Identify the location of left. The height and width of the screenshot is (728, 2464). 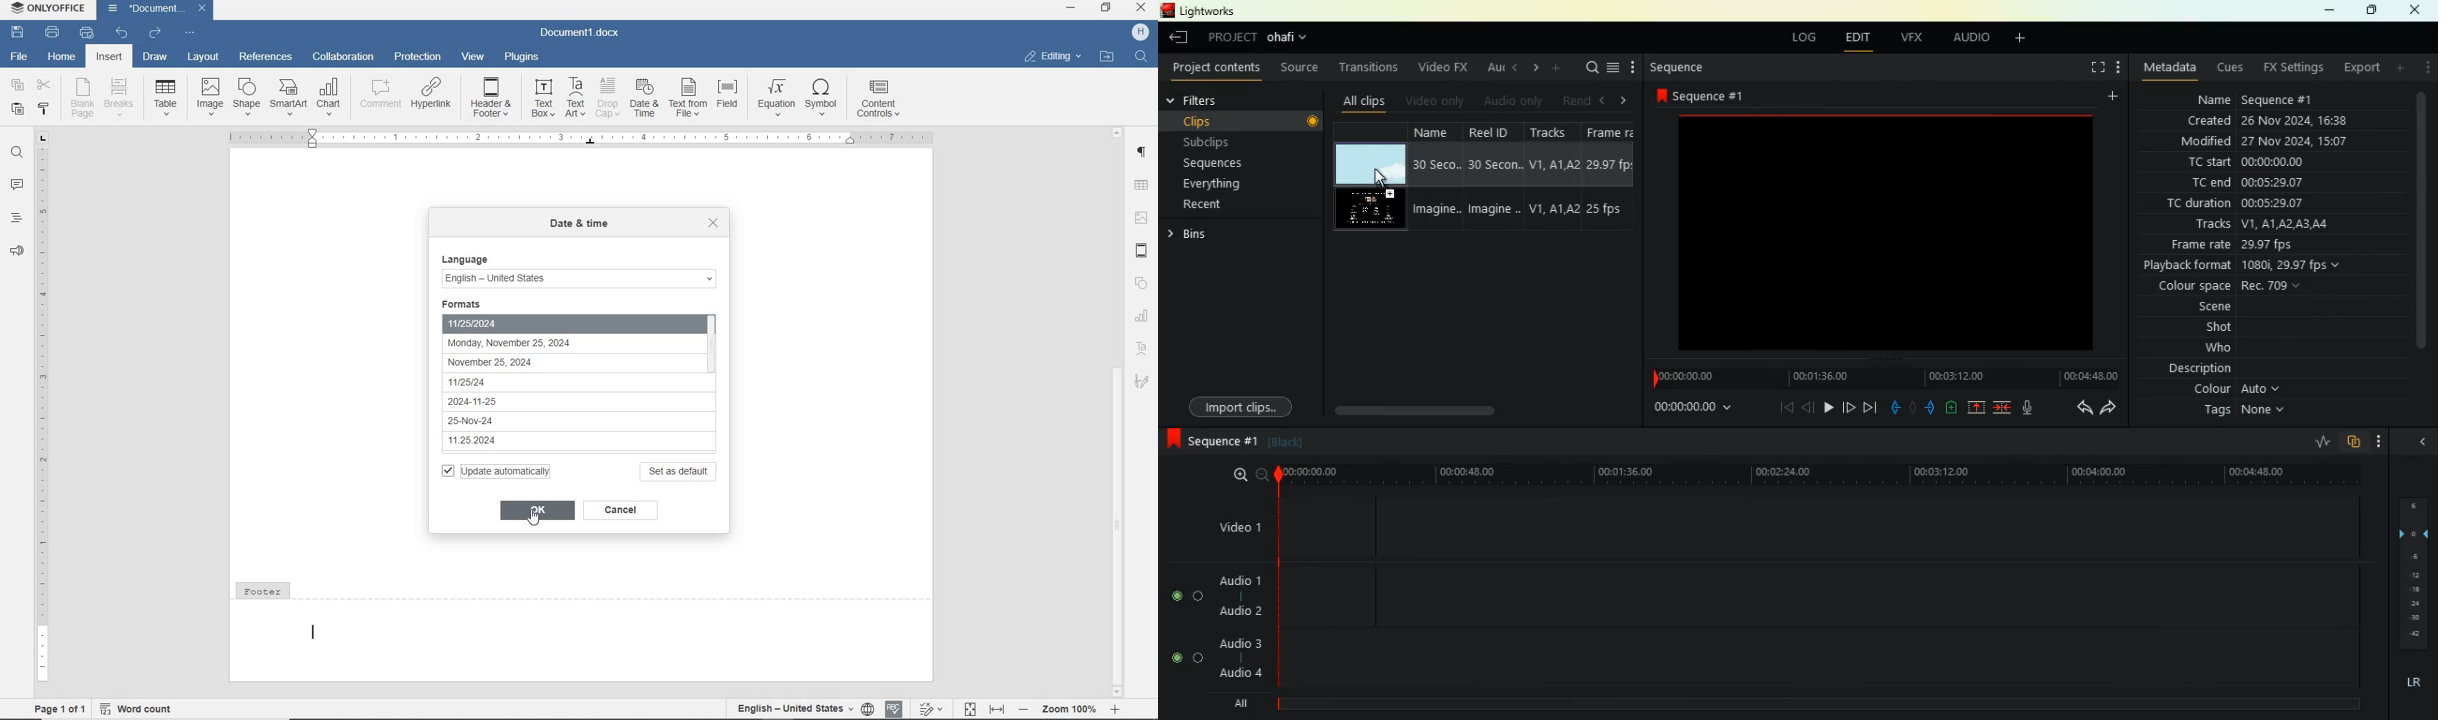
(1604, 102).